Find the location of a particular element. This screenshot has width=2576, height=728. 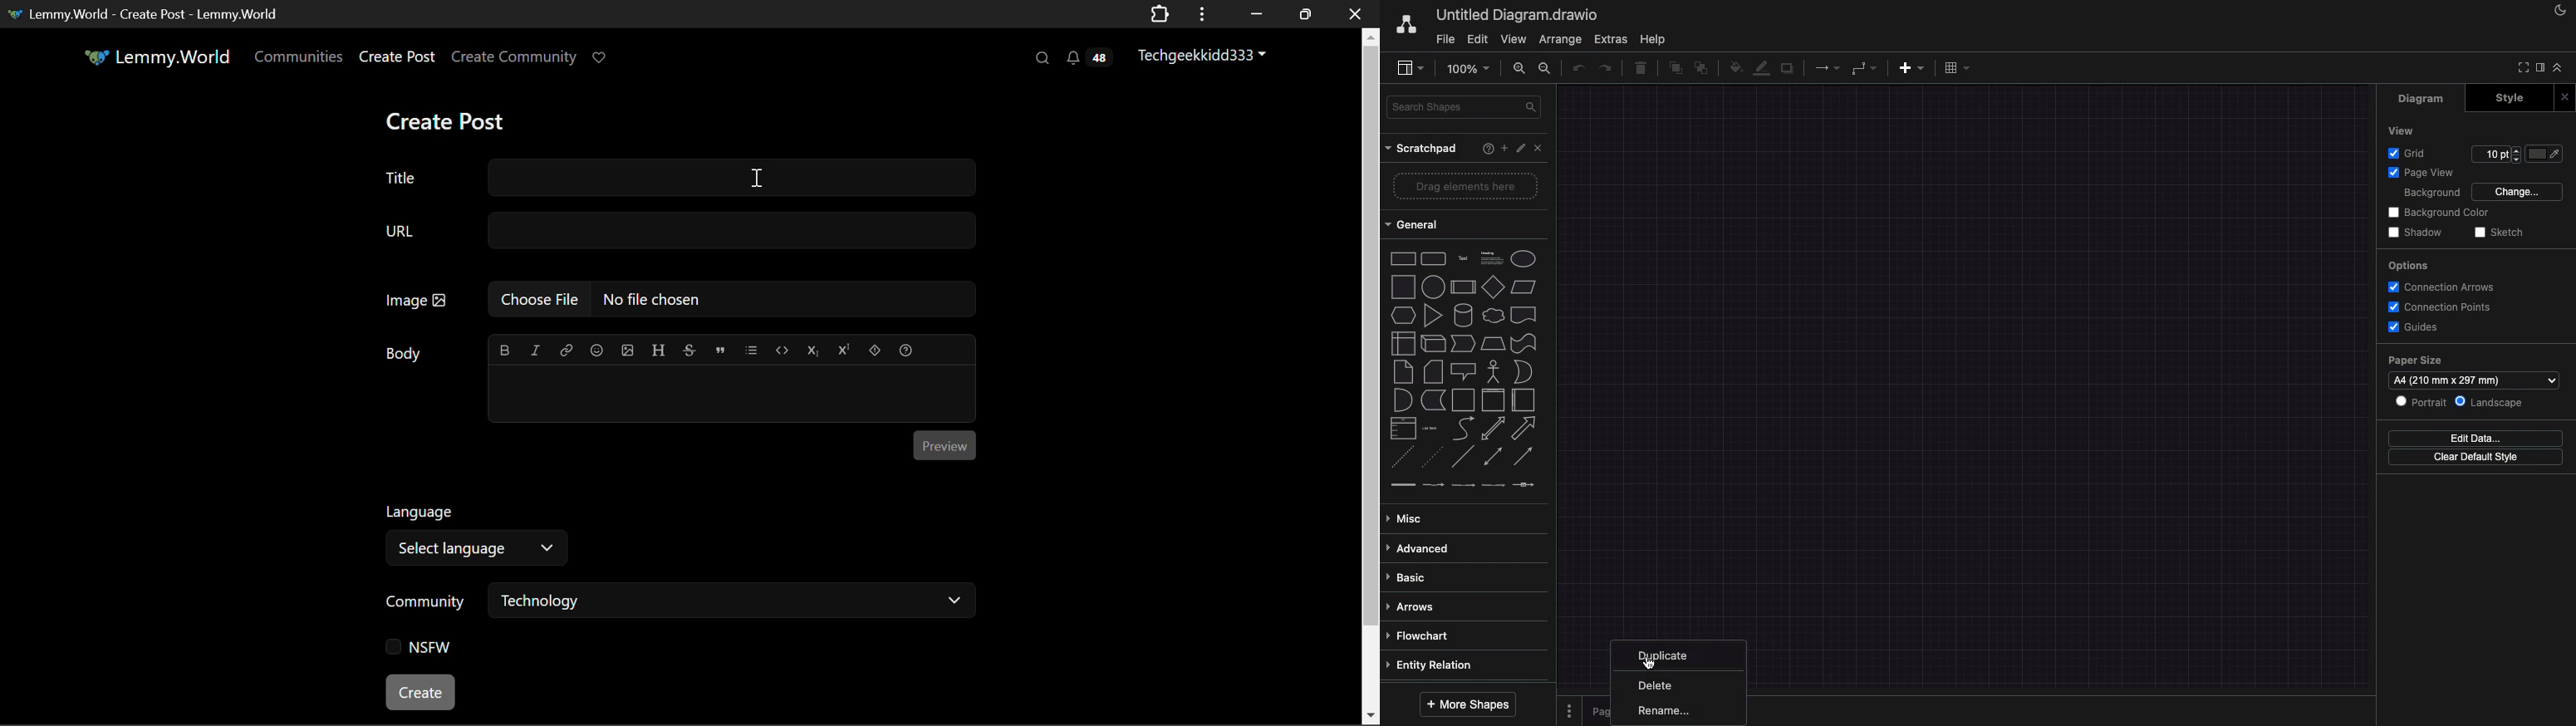

misc is located at coordinates (1407, 519).